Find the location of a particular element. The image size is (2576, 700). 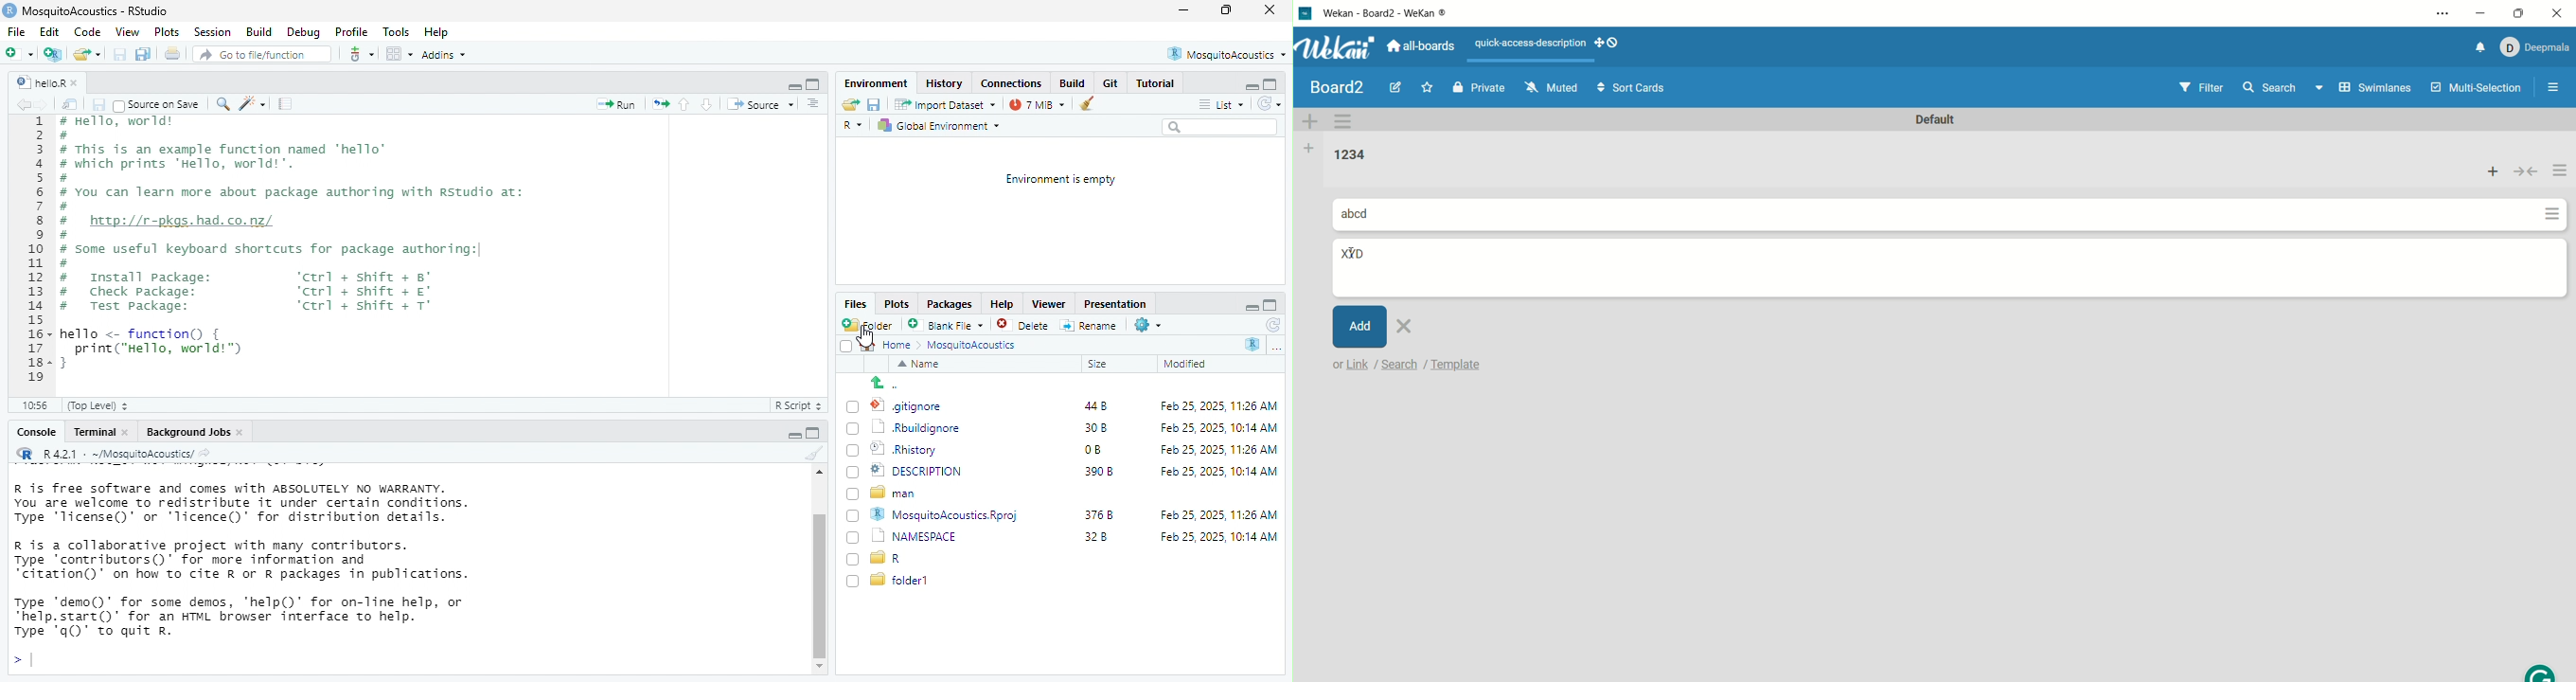

View is located at coordinates (128, 33).